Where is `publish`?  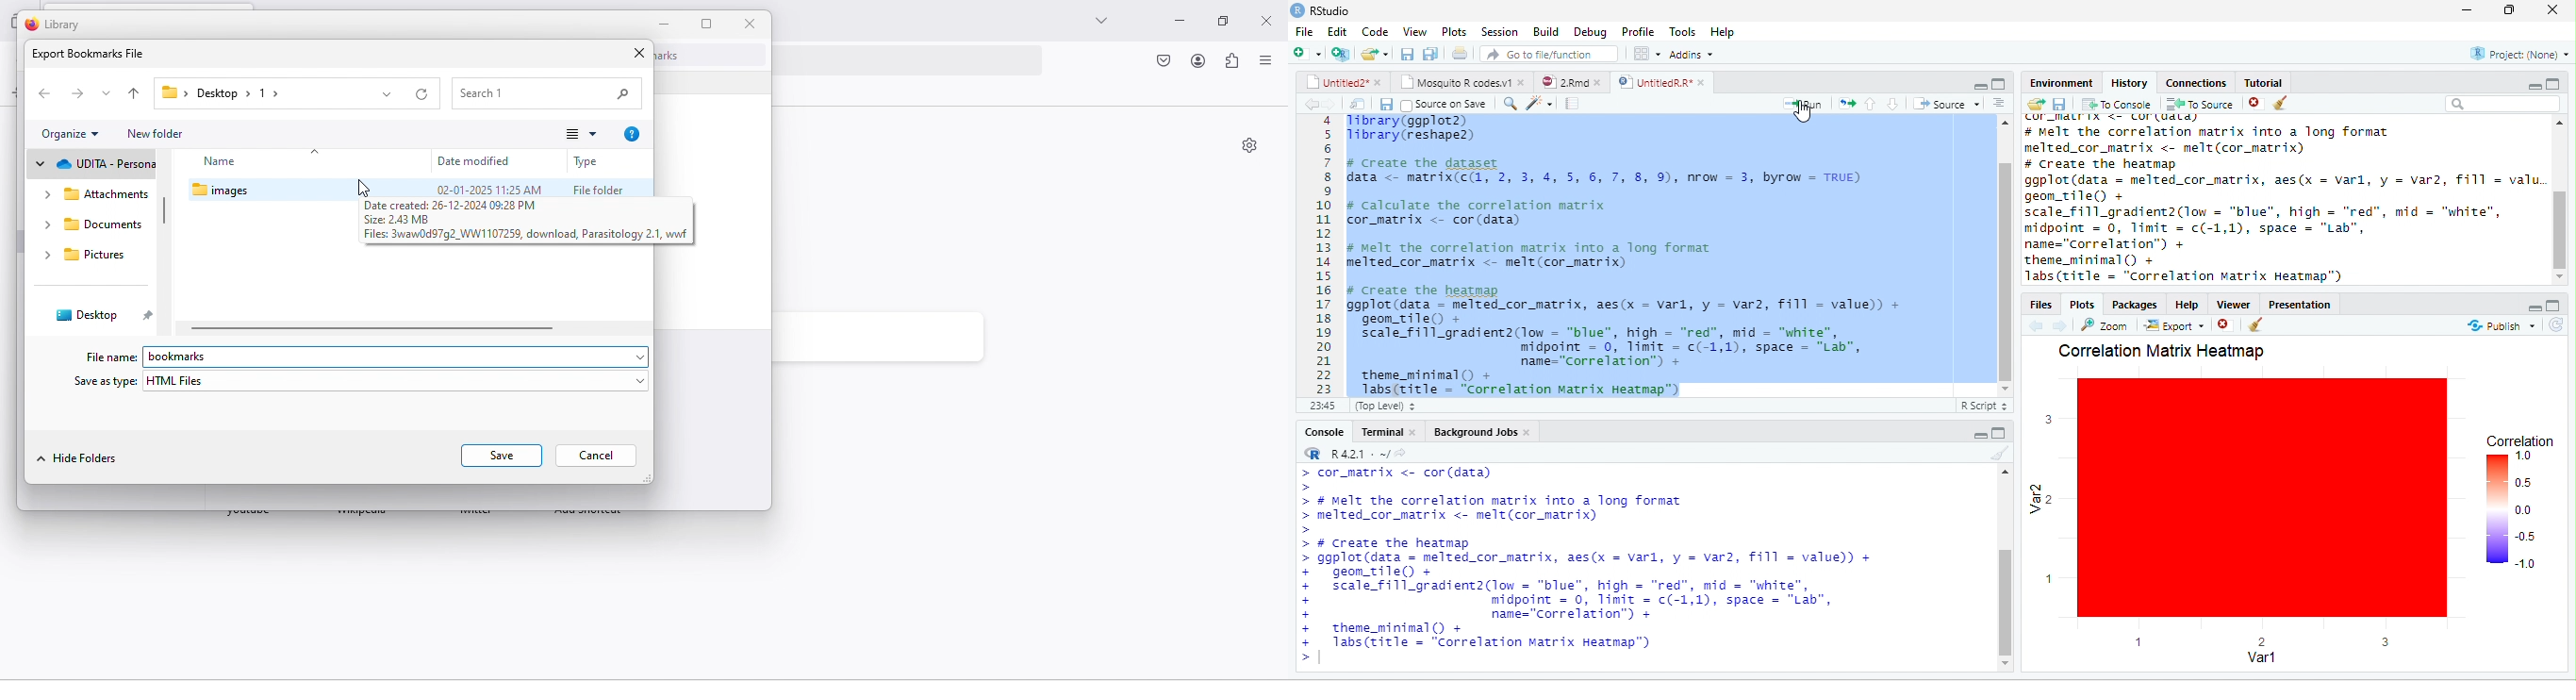 publish is located at coordinates (2493, 327).